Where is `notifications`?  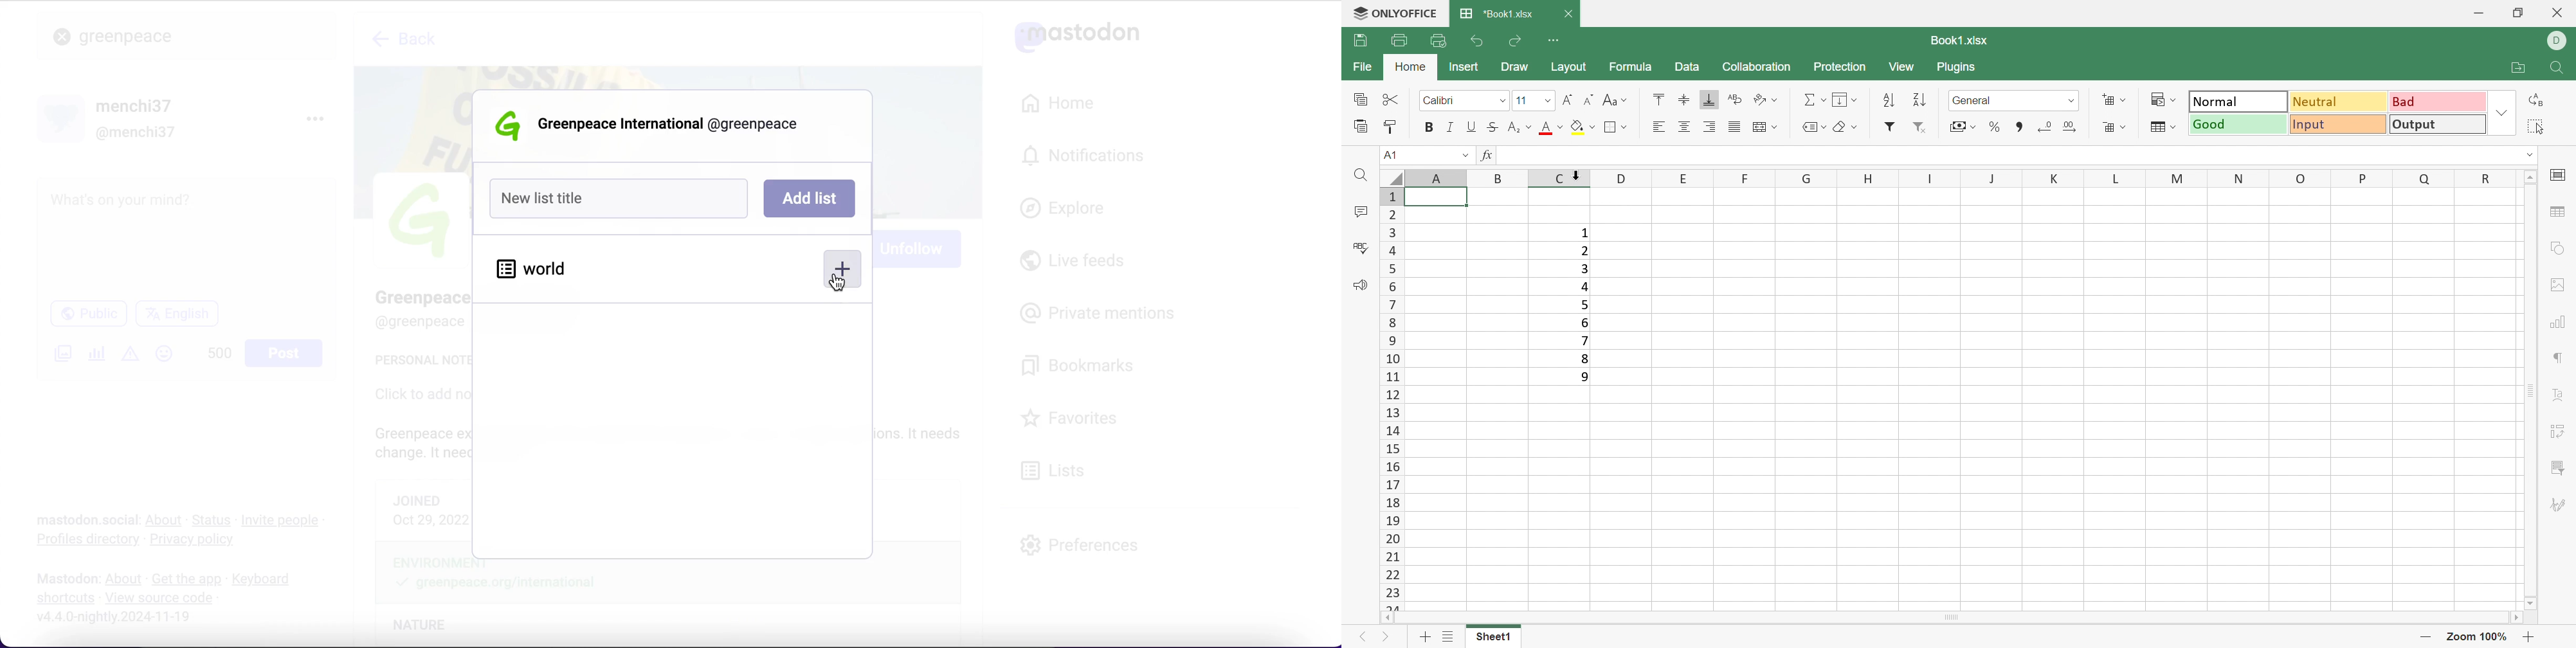 notifications is located at coordinates (1088, 155).